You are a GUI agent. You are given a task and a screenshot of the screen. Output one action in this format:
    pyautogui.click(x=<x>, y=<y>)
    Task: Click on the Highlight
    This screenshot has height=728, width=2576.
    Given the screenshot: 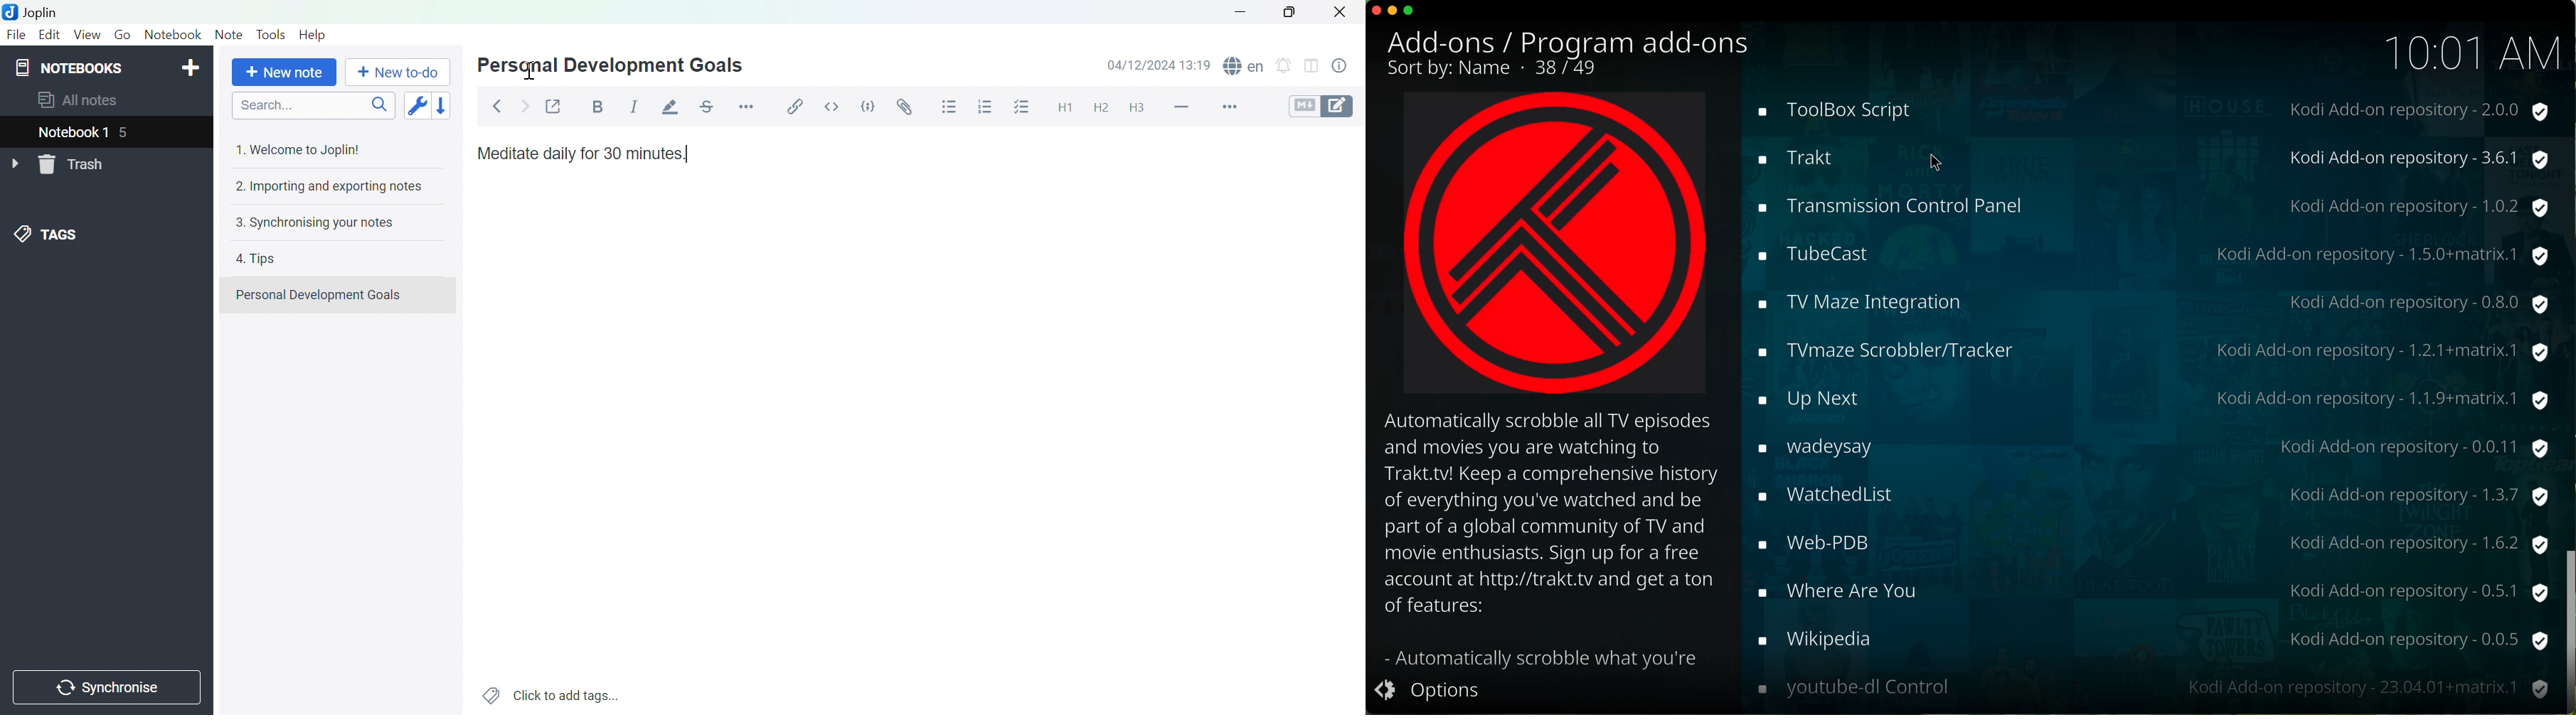 What is the action you would take?
    pyautogui.click(x=672, y=107)
    